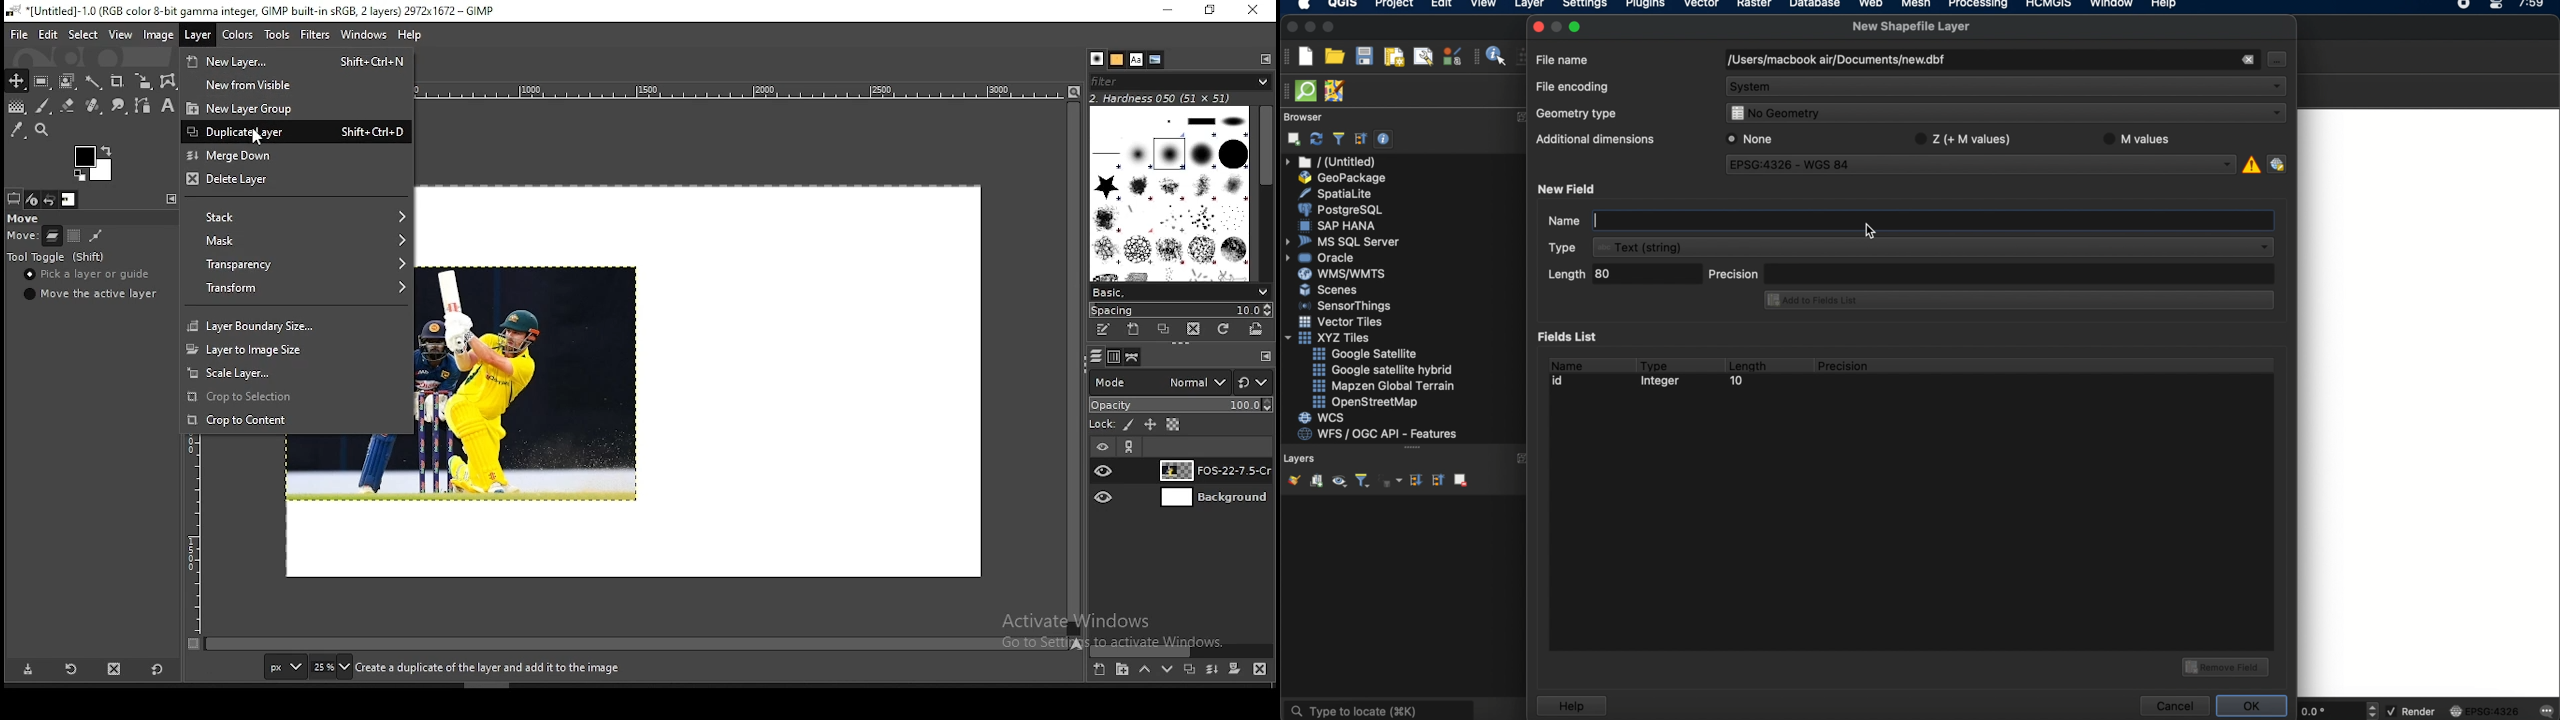  I want to click on duplicate brush, so click(1164, 329).